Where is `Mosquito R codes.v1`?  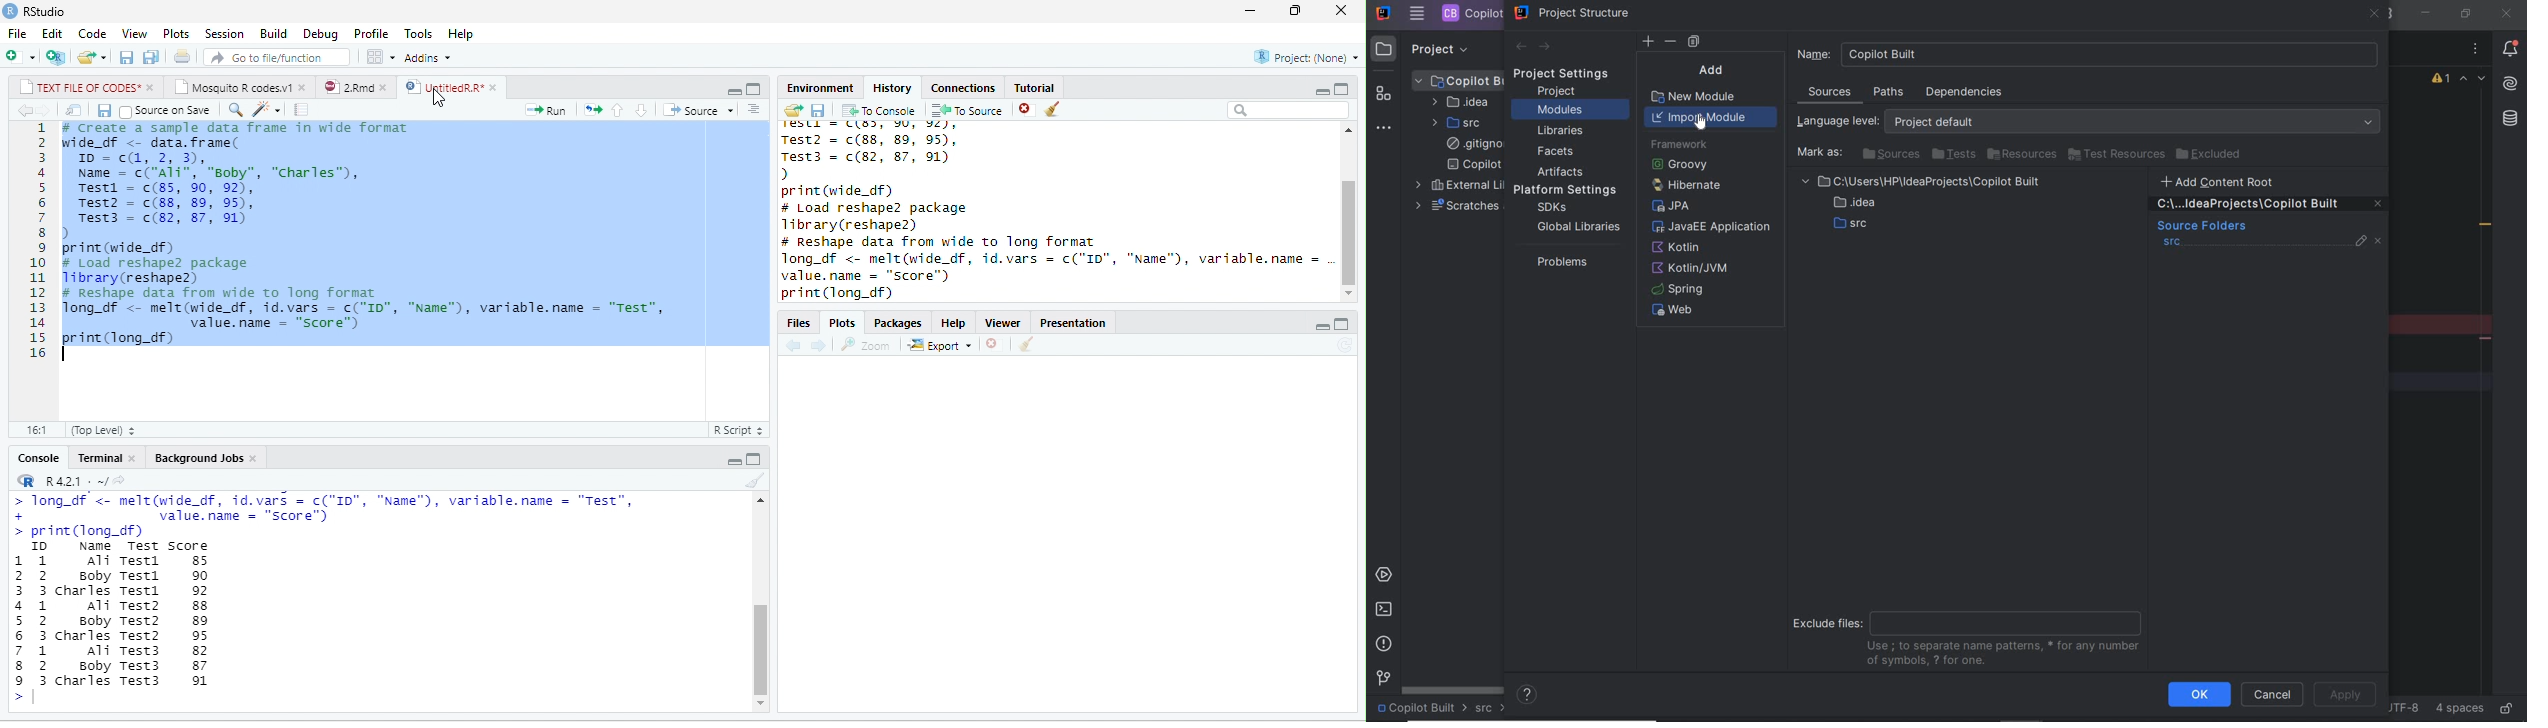 Mosquito R codes.v1 is located at coordinates (232, 86).